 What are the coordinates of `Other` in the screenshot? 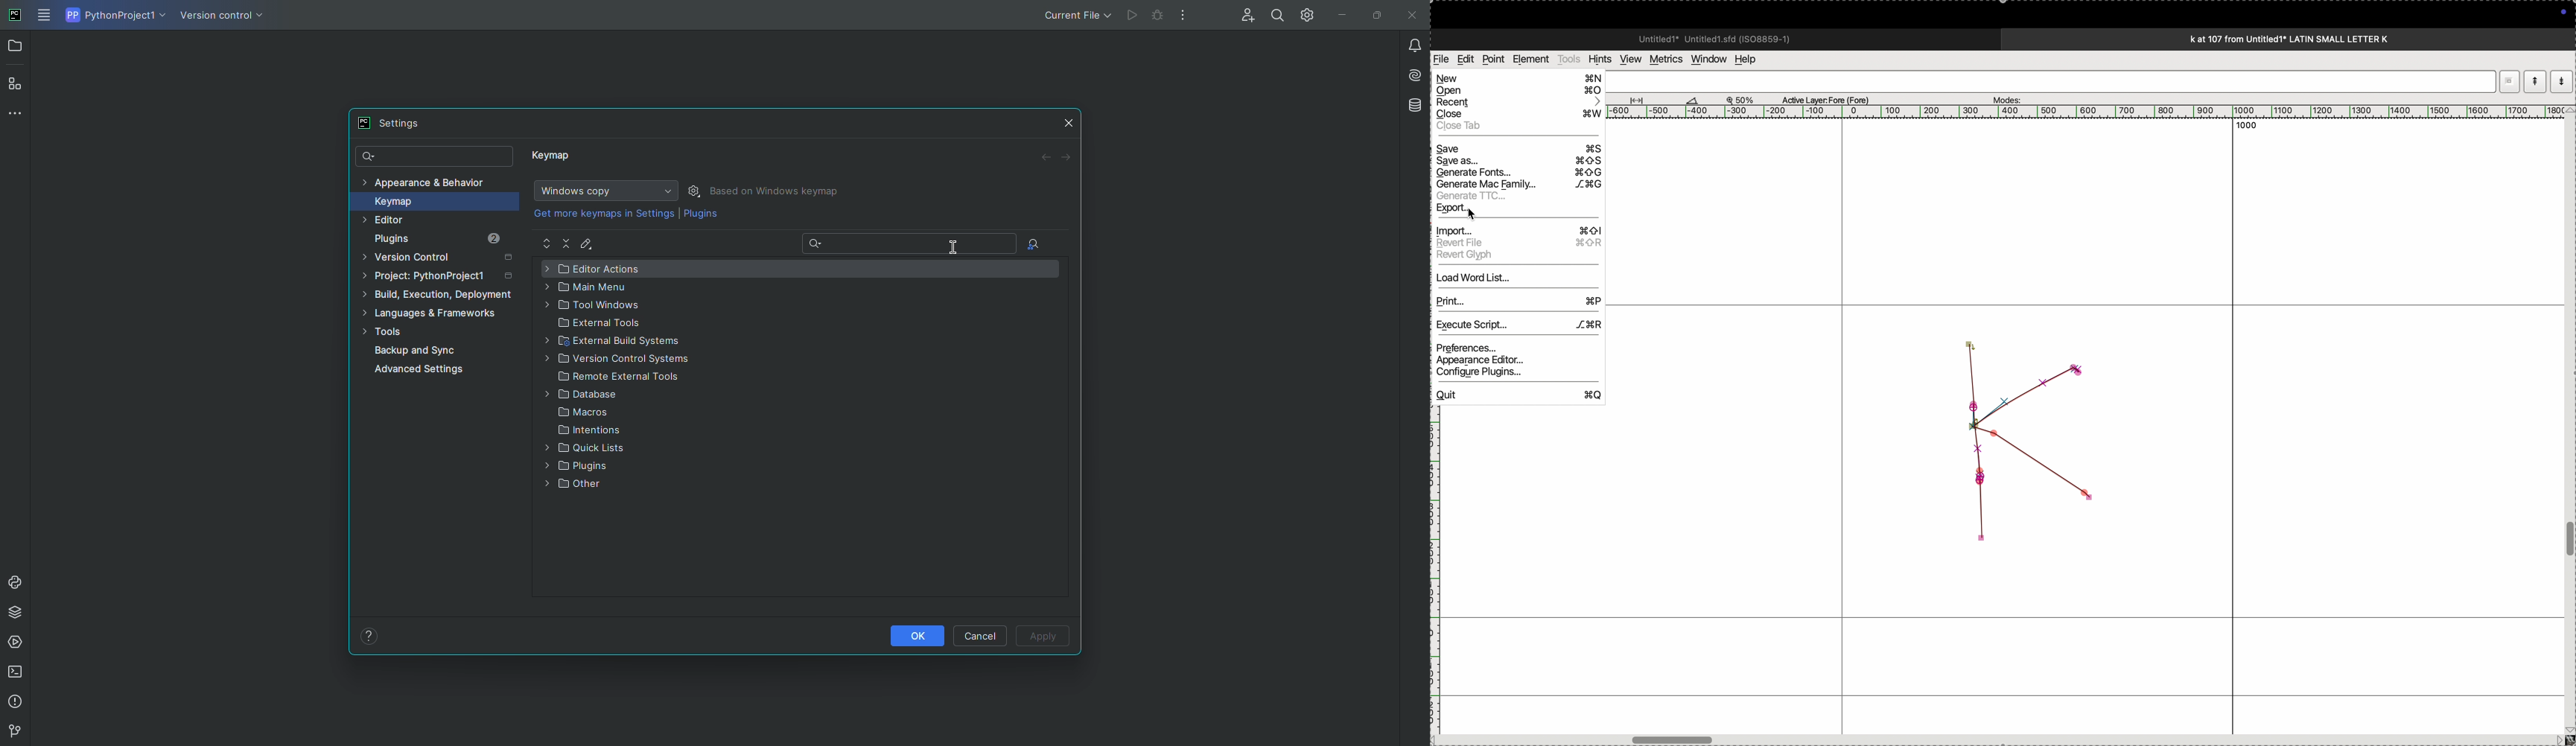 It's located at (575, 487).